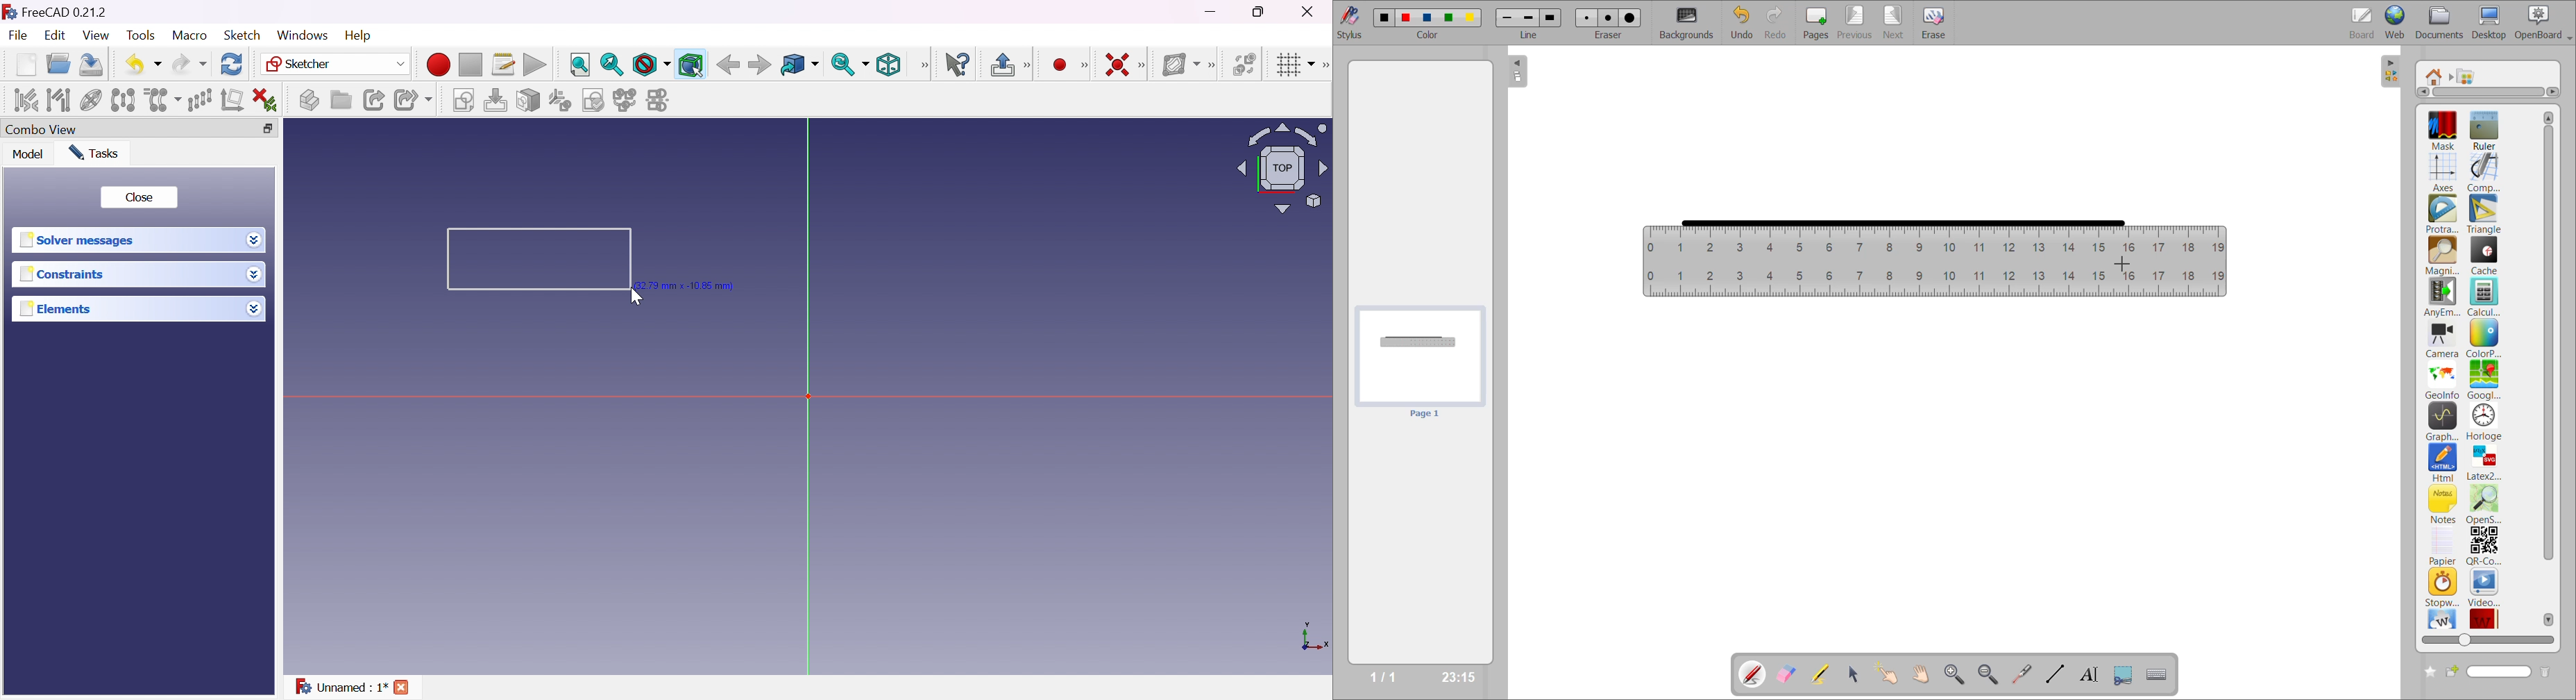  What do you see at coordinates (341, 101) in the screenshot?
I see `Create group` at bounding box center [341, 101].